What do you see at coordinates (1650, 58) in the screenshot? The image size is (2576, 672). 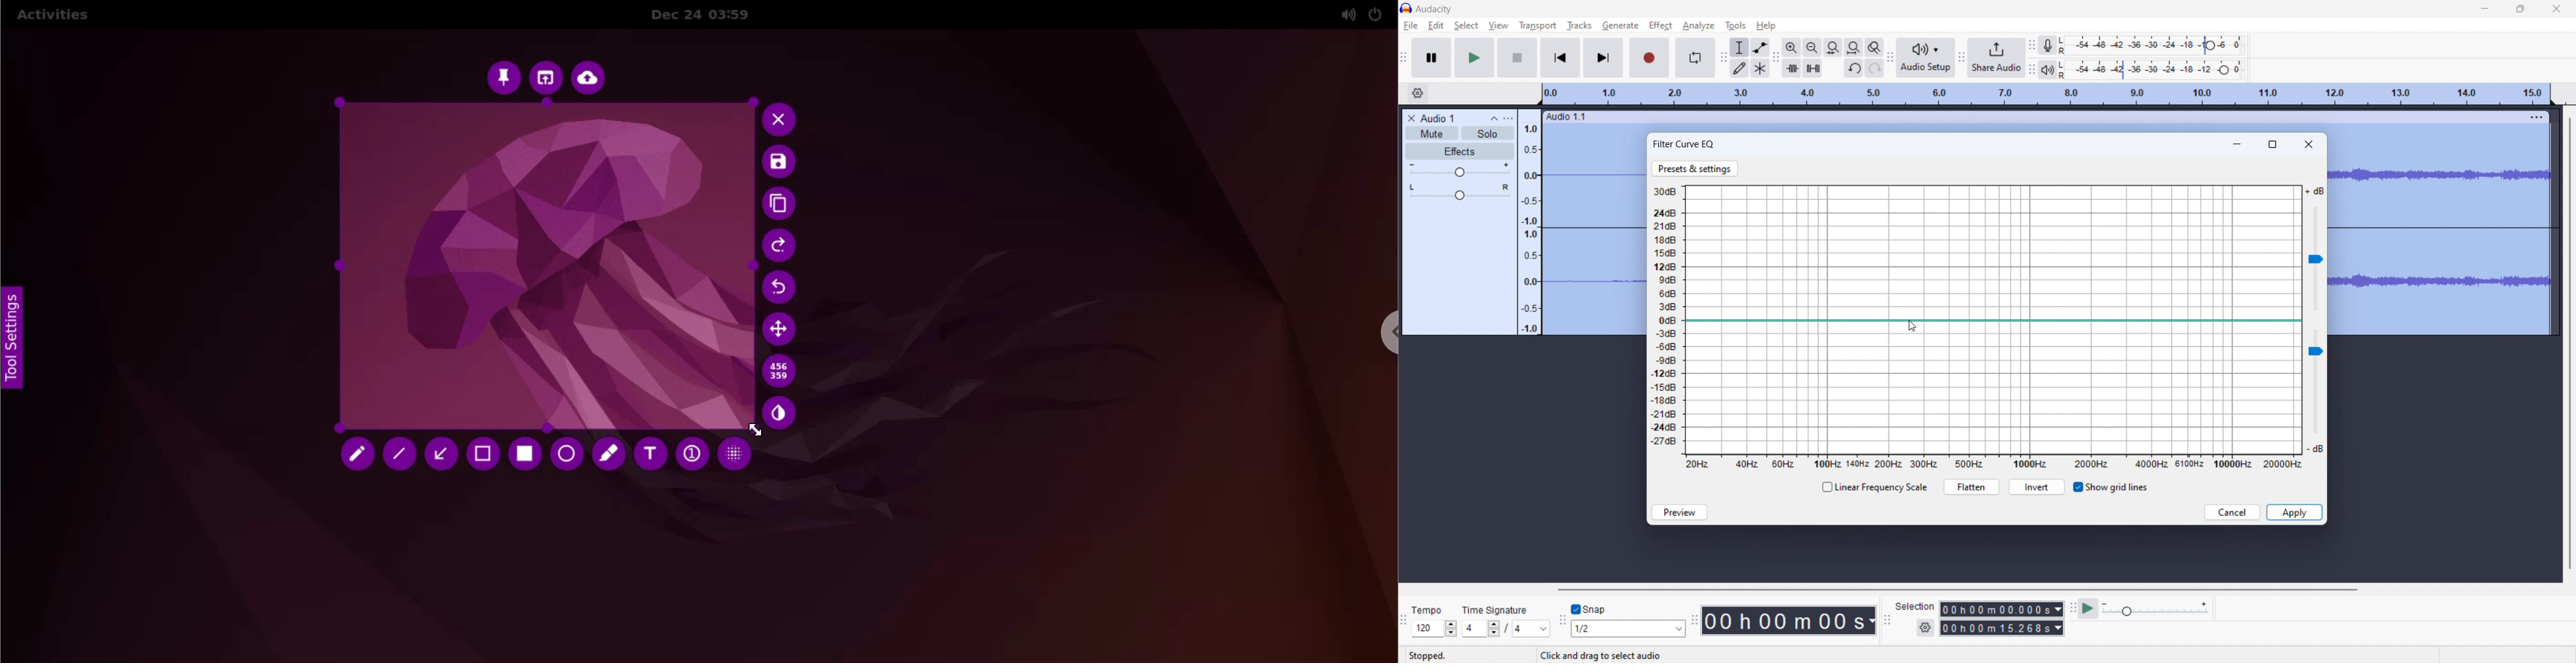 I see `record` at bounding box center [1650, 58].